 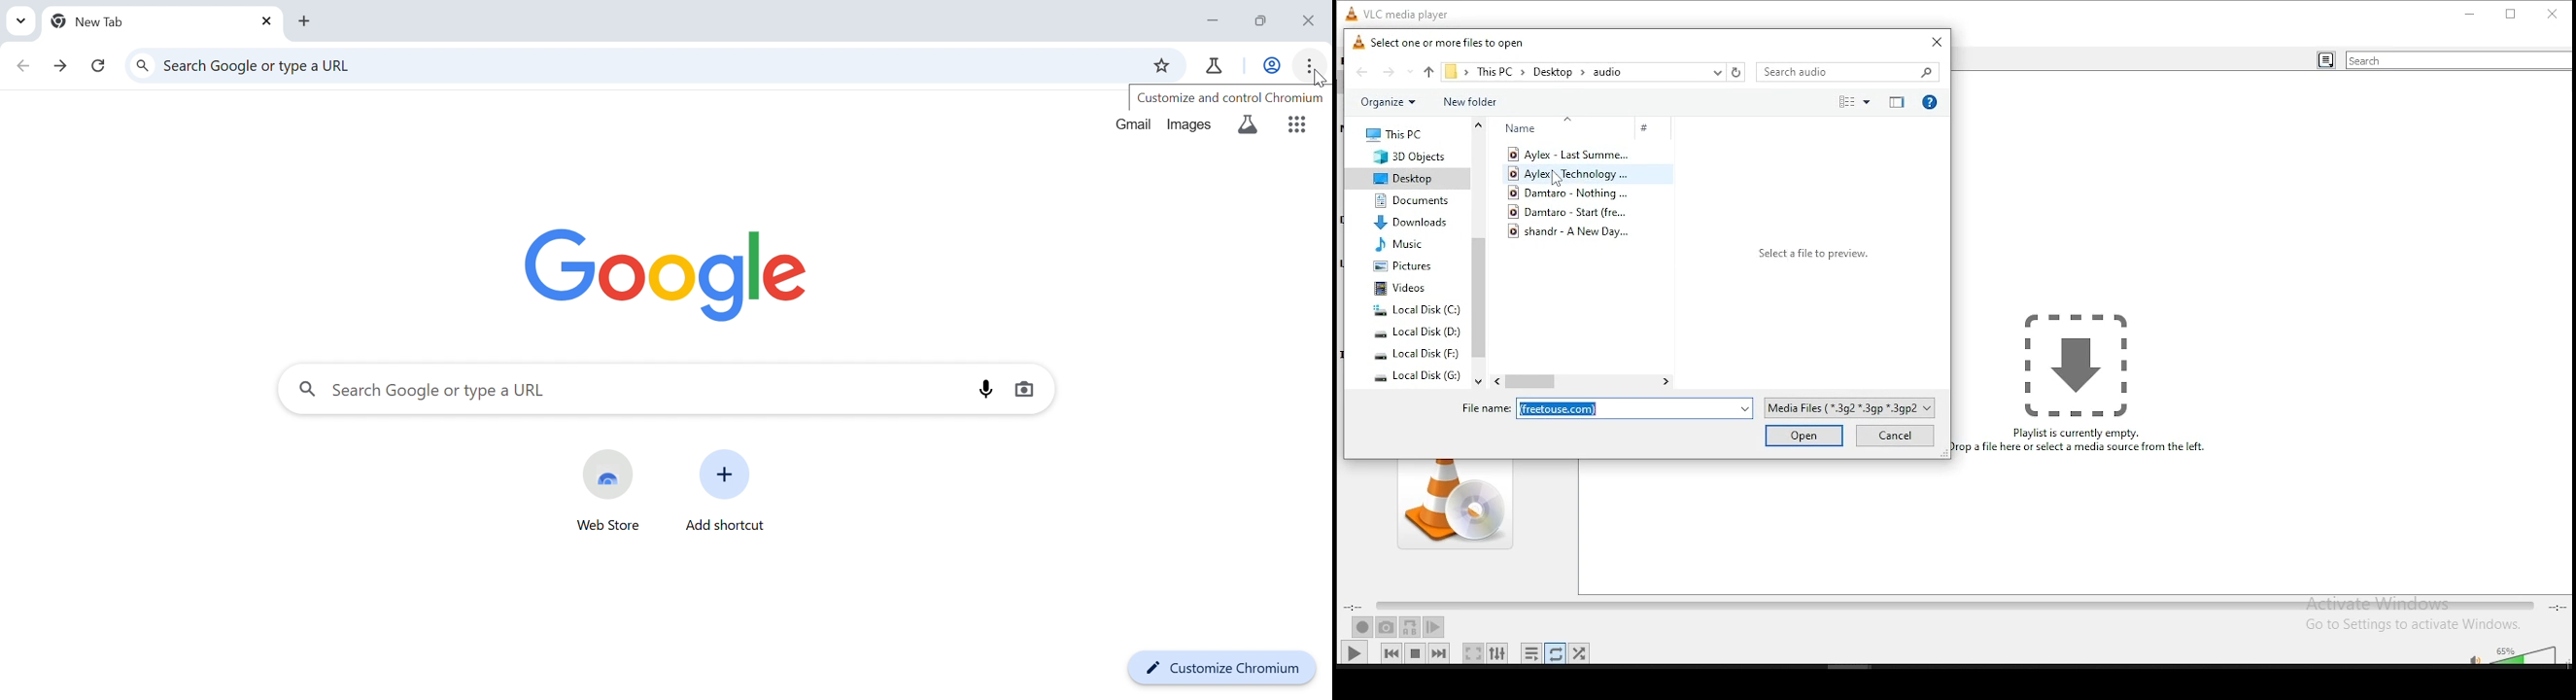 What do you see at coordinates (1433, 627) in the screenshot?
I see `rame by frame` at bounding box center [1433, 627].